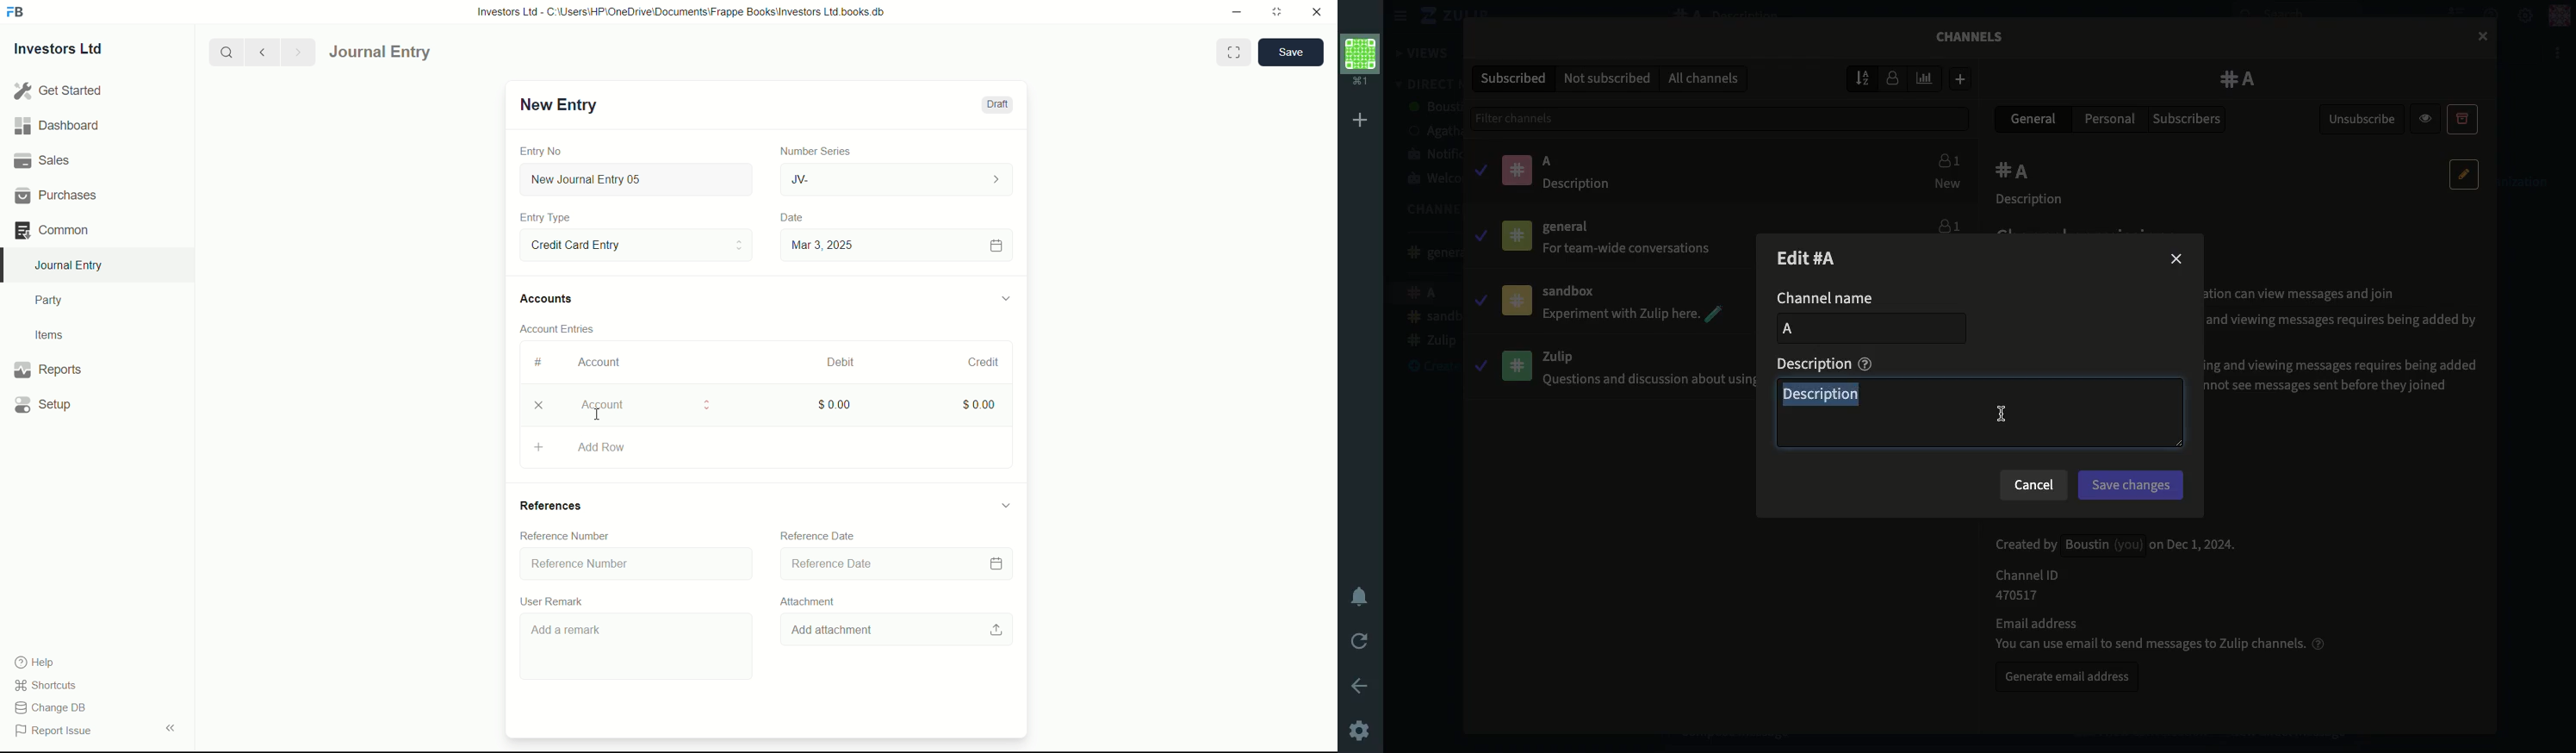 The image size is (2576, 756). I want to click on Entry Type, so click(635, 244).